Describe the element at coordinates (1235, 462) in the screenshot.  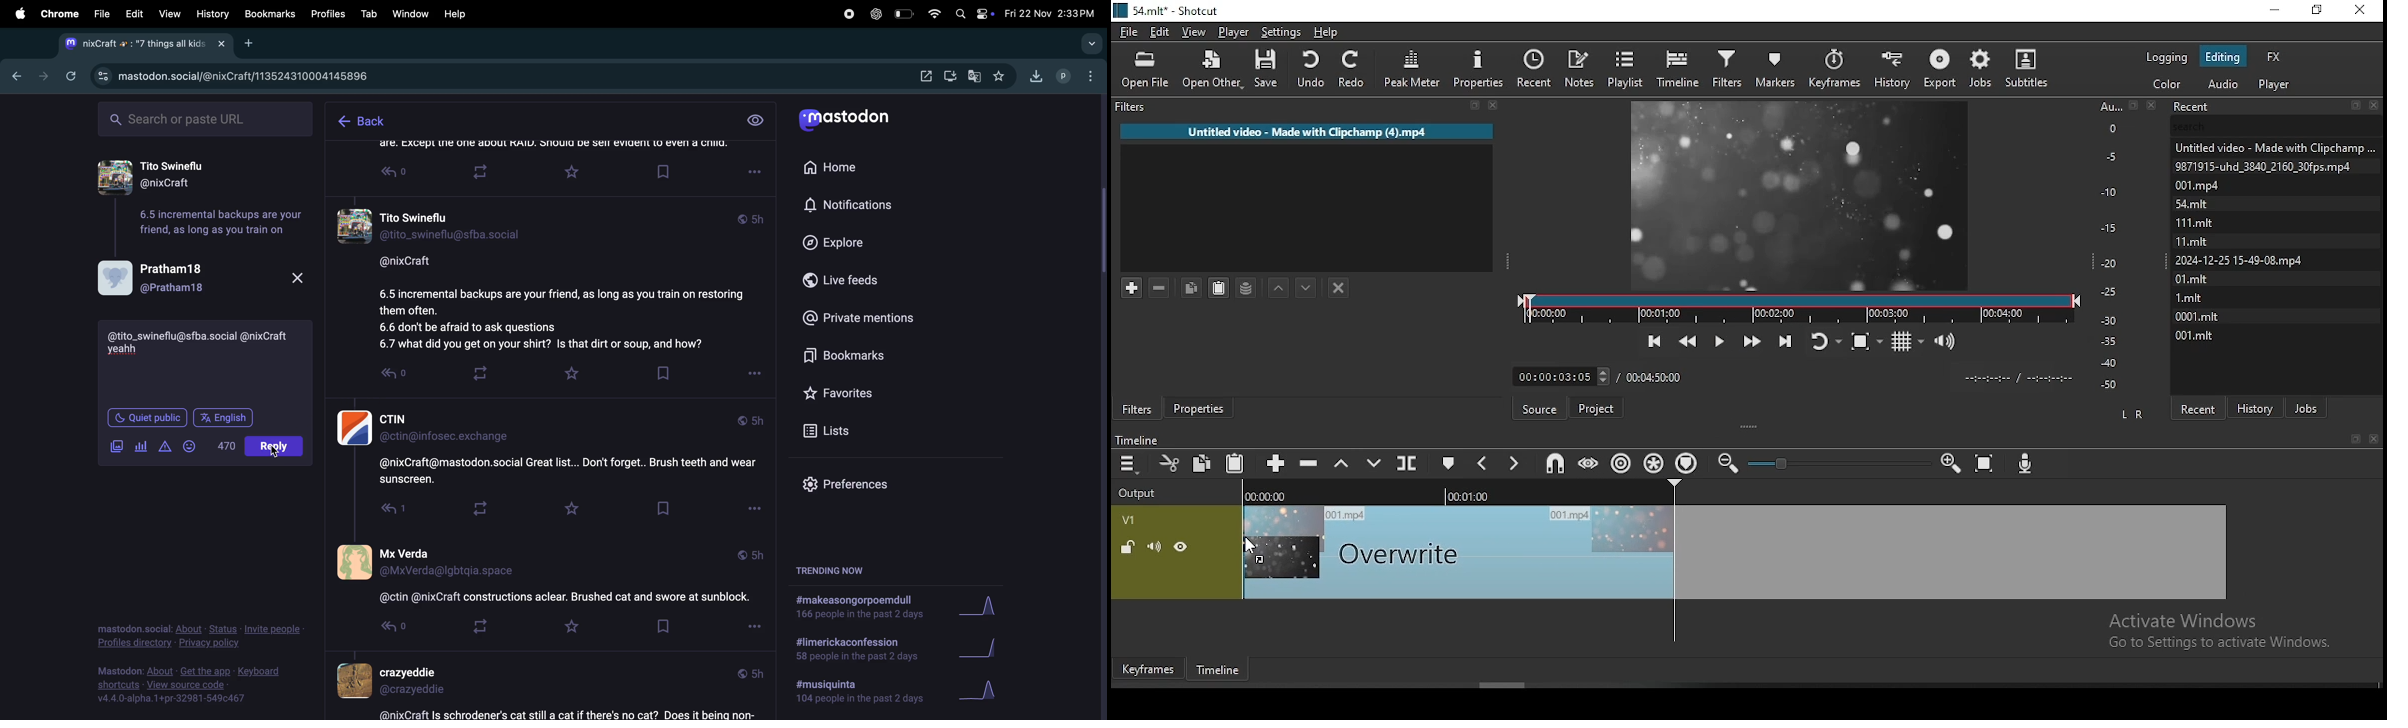
I see `paste` at that location.